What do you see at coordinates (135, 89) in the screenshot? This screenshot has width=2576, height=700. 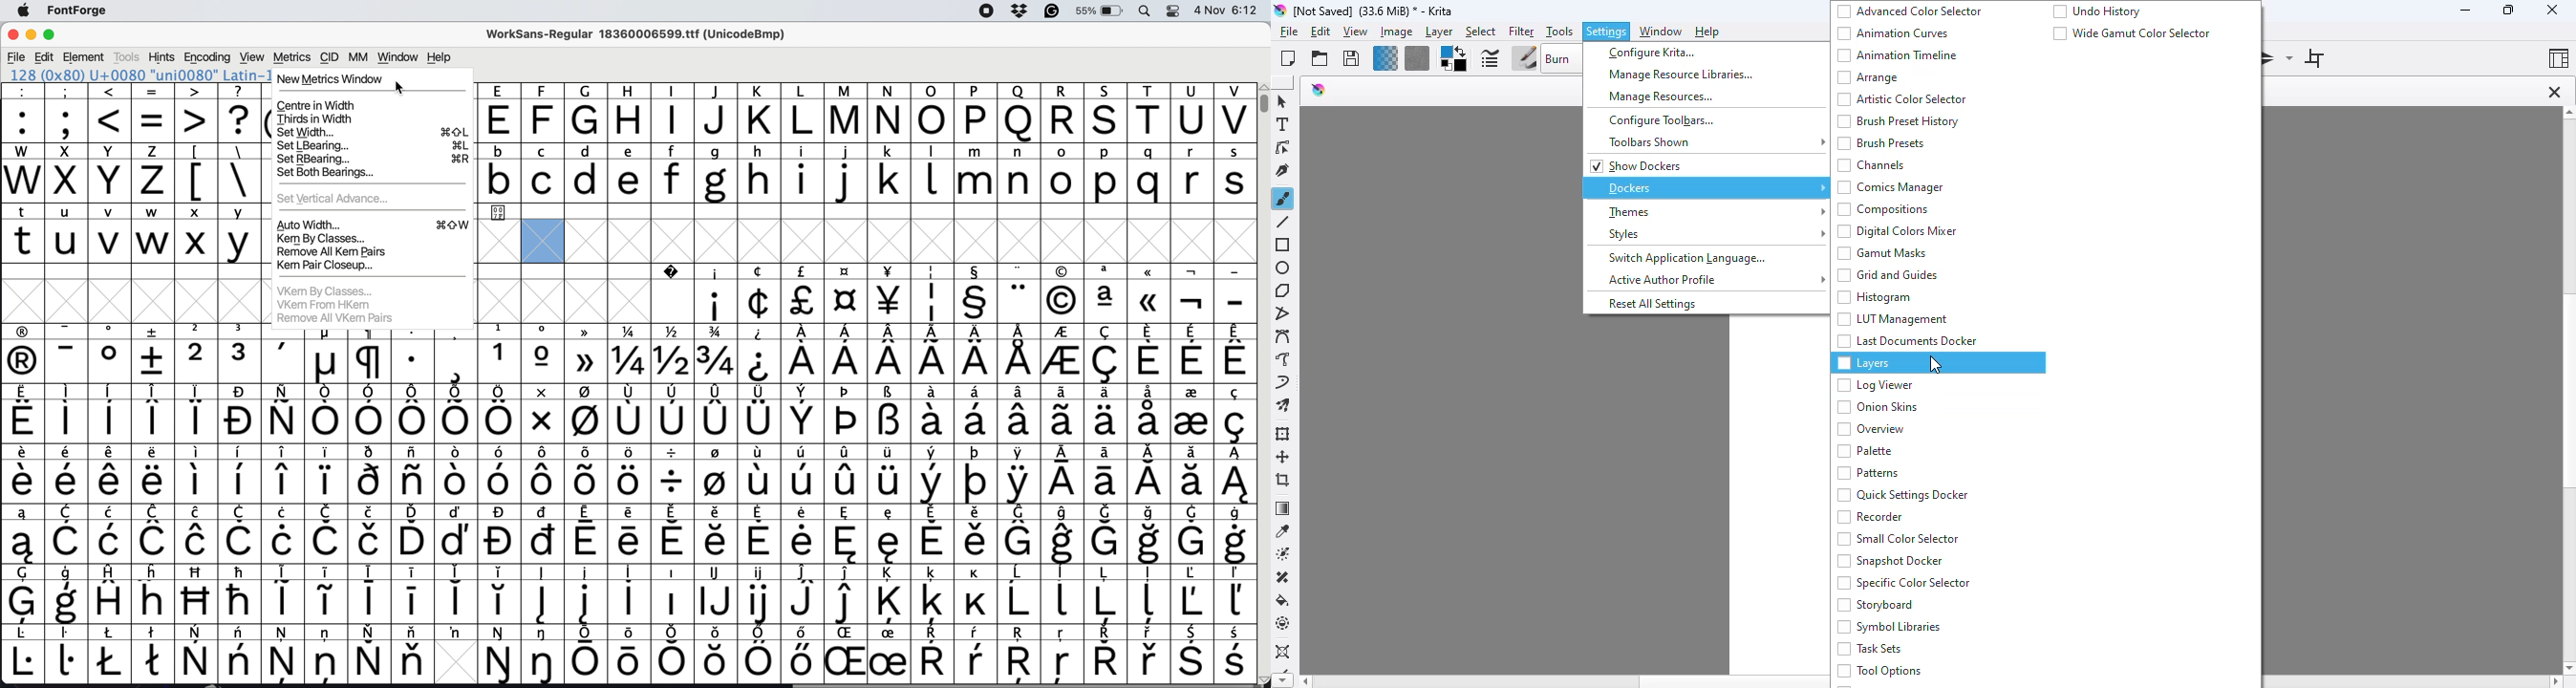 I see `special characters` at bounding box center [135, 89].